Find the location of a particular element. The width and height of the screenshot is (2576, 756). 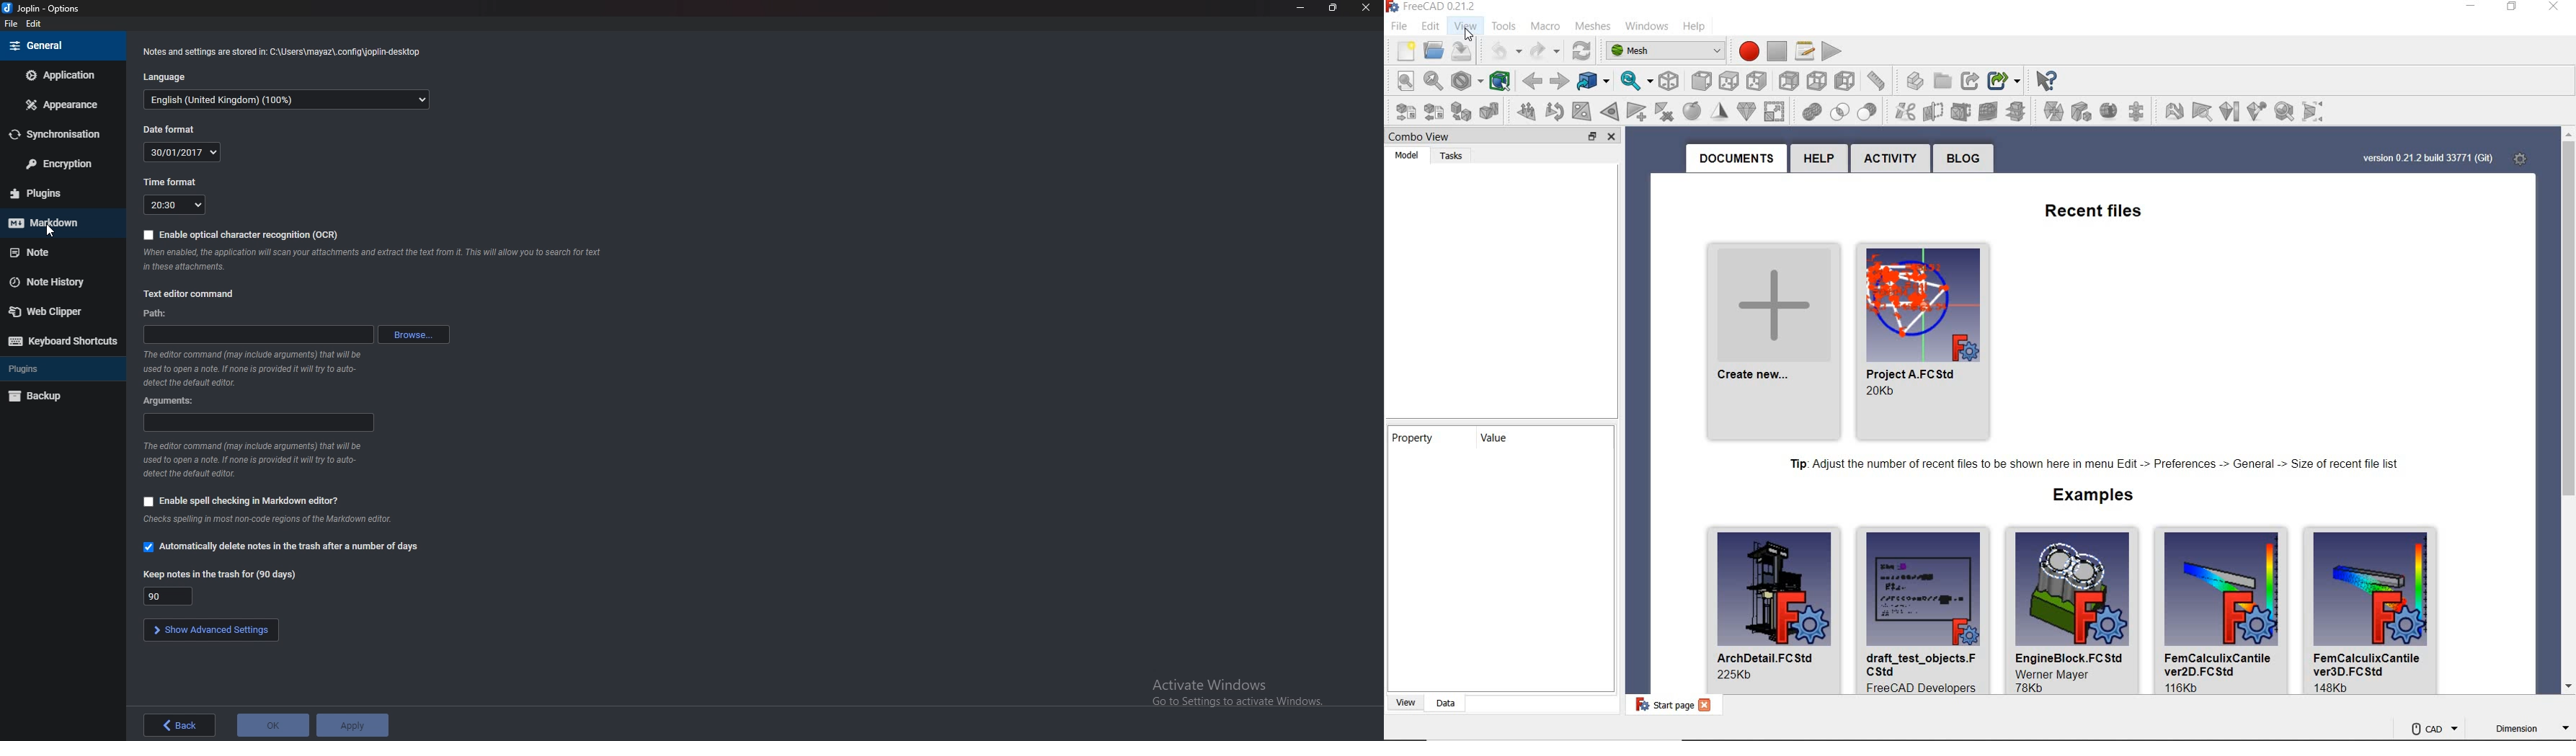

resize is located at coordinates (1333, 7).